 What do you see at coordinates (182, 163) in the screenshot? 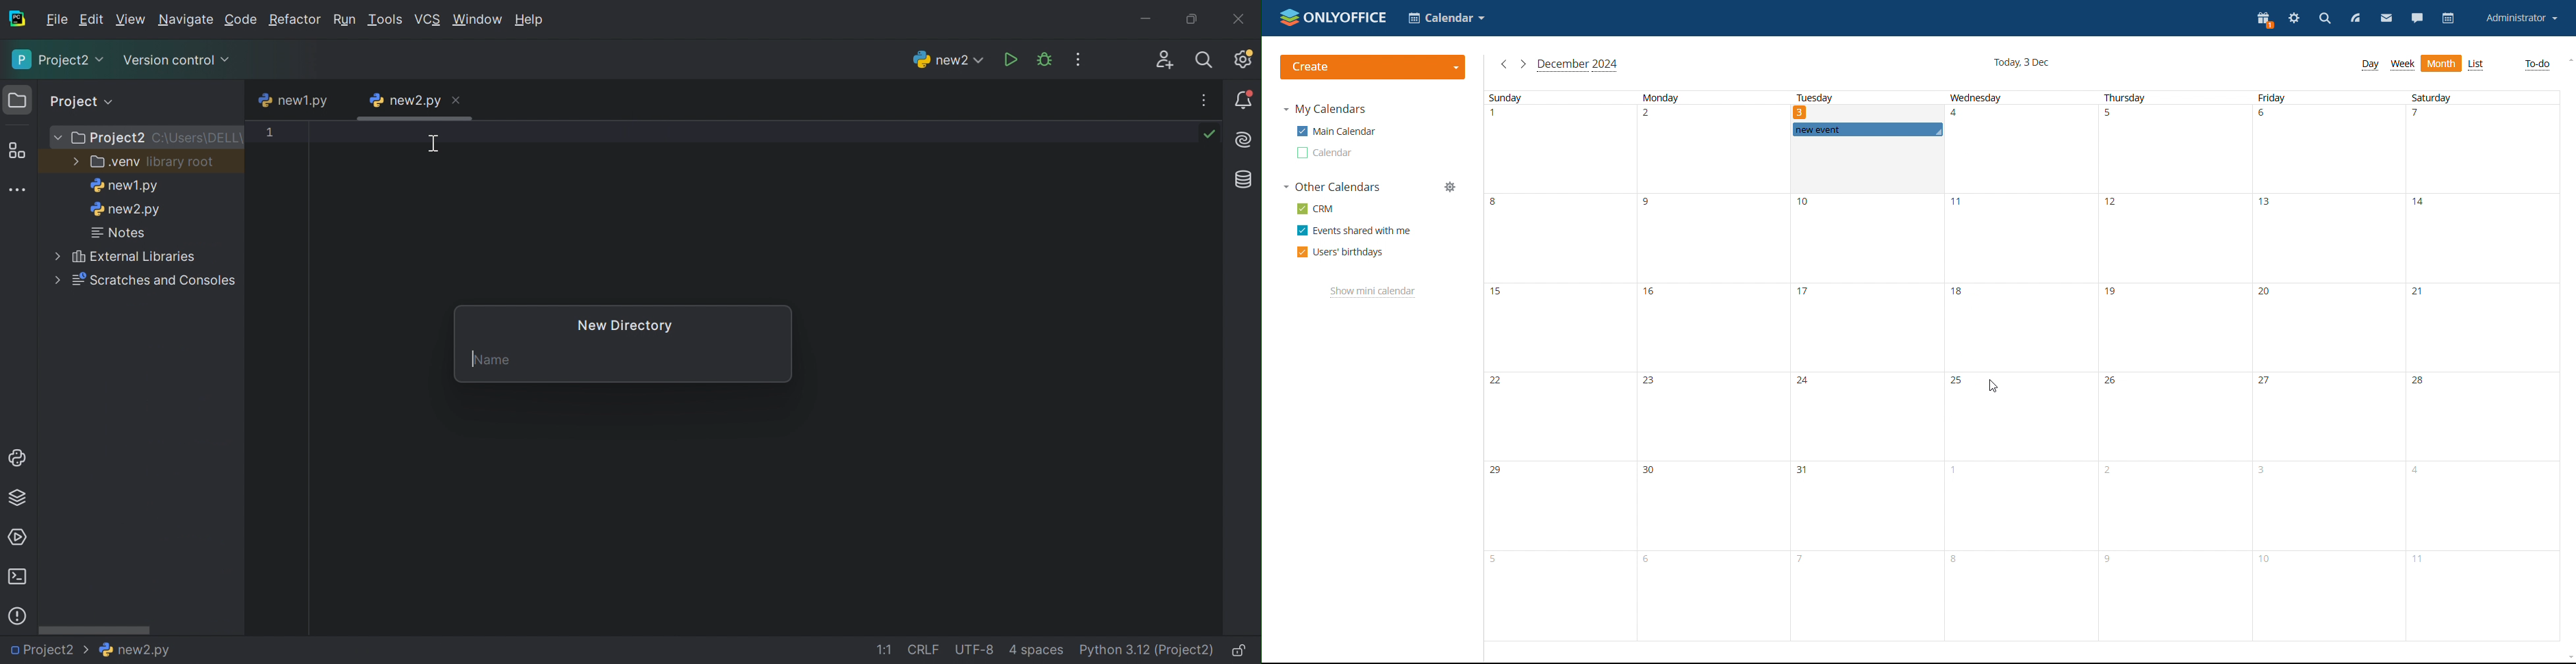
I see `library root` at bounding box center [182, 163].